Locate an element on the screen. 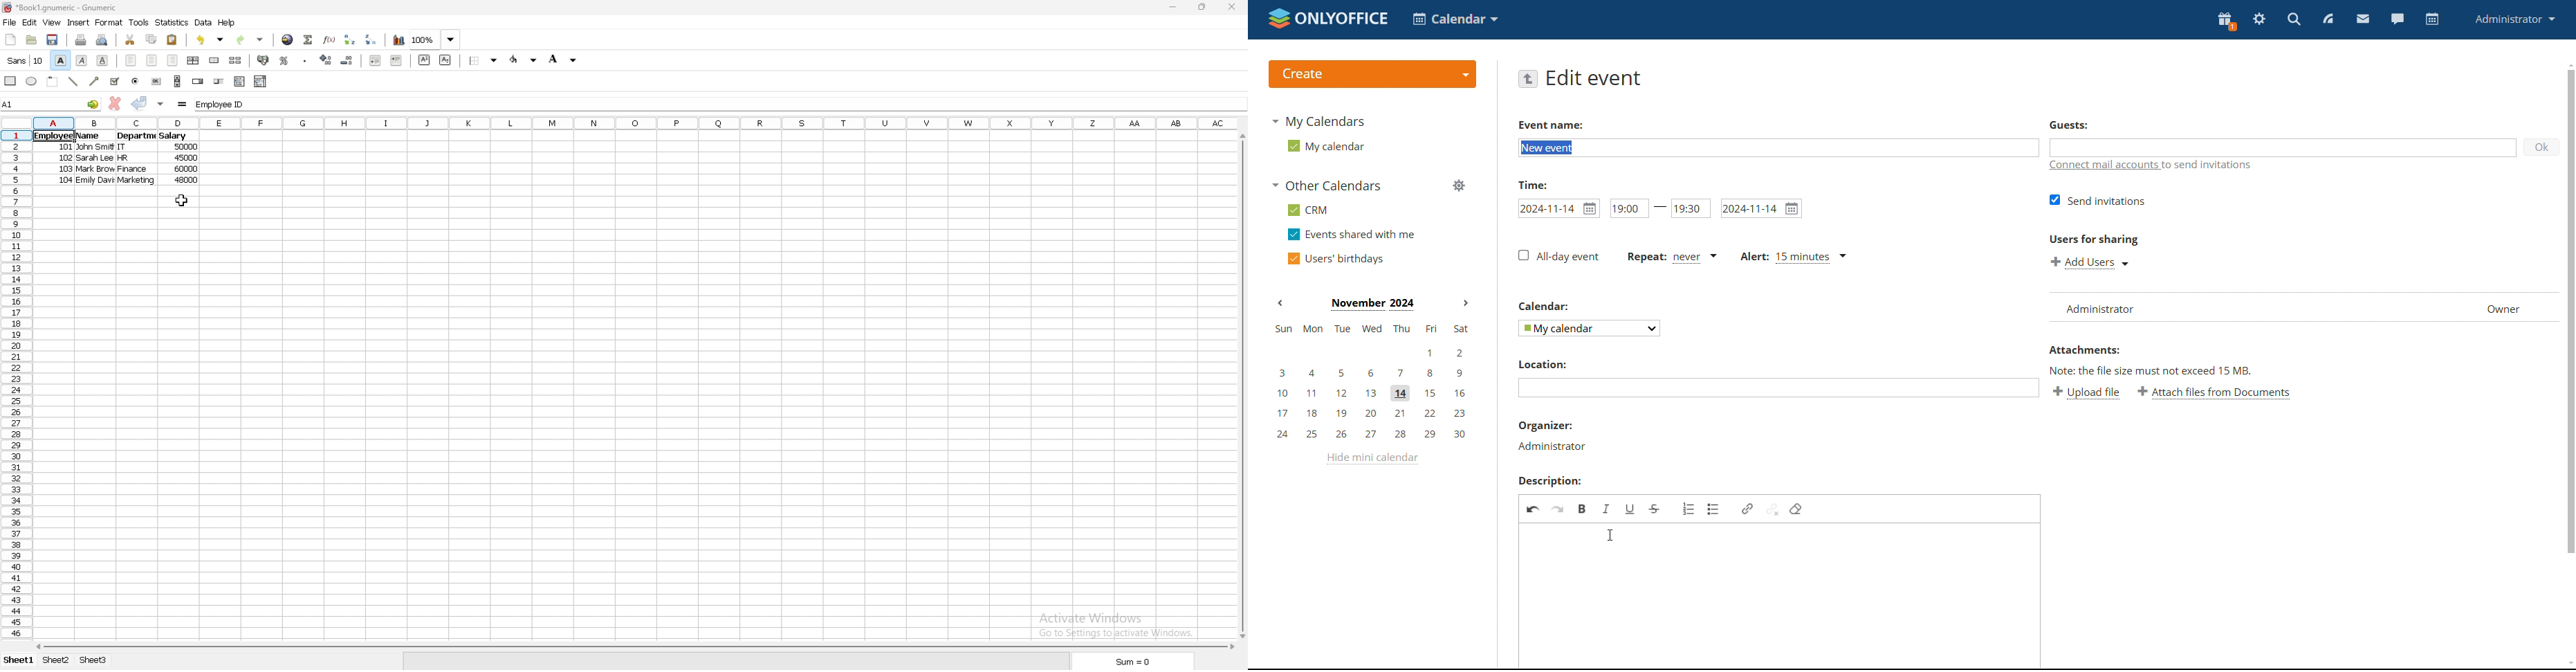  rectangle is located at coordinates (11, 81).